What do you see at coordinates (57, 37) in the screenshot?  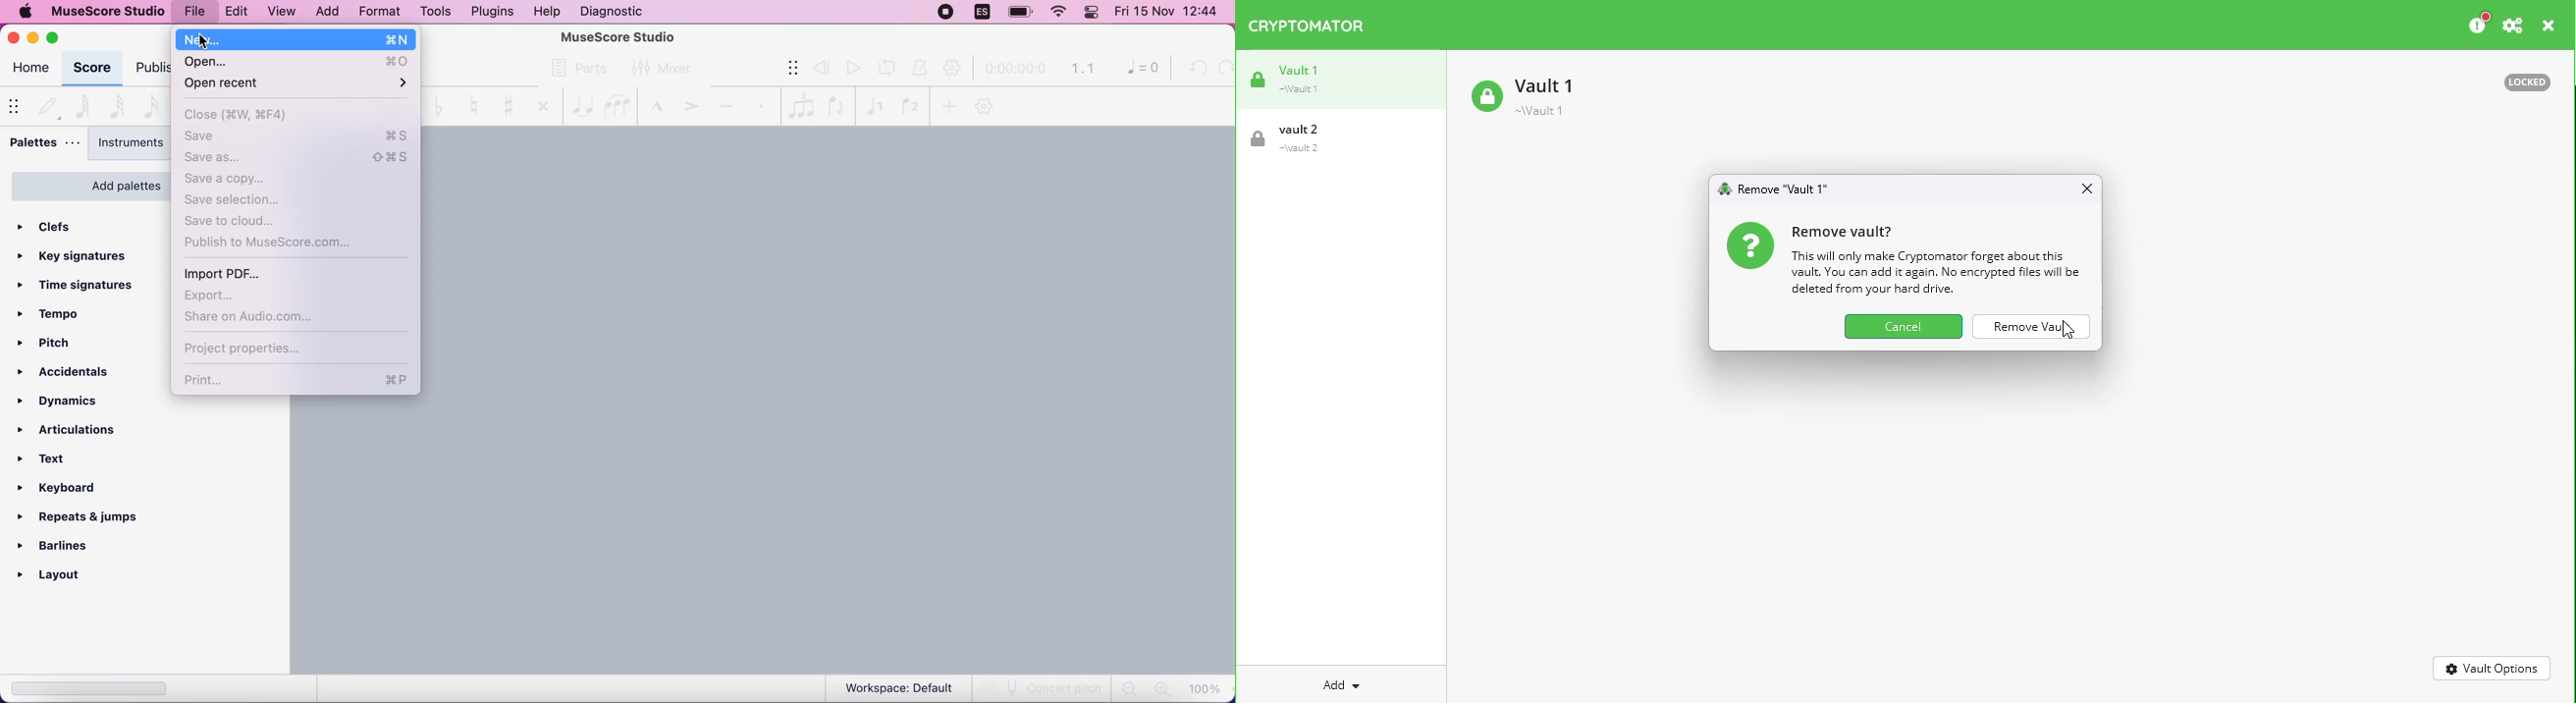 I see `maximize` at bounding box center [57, 37].